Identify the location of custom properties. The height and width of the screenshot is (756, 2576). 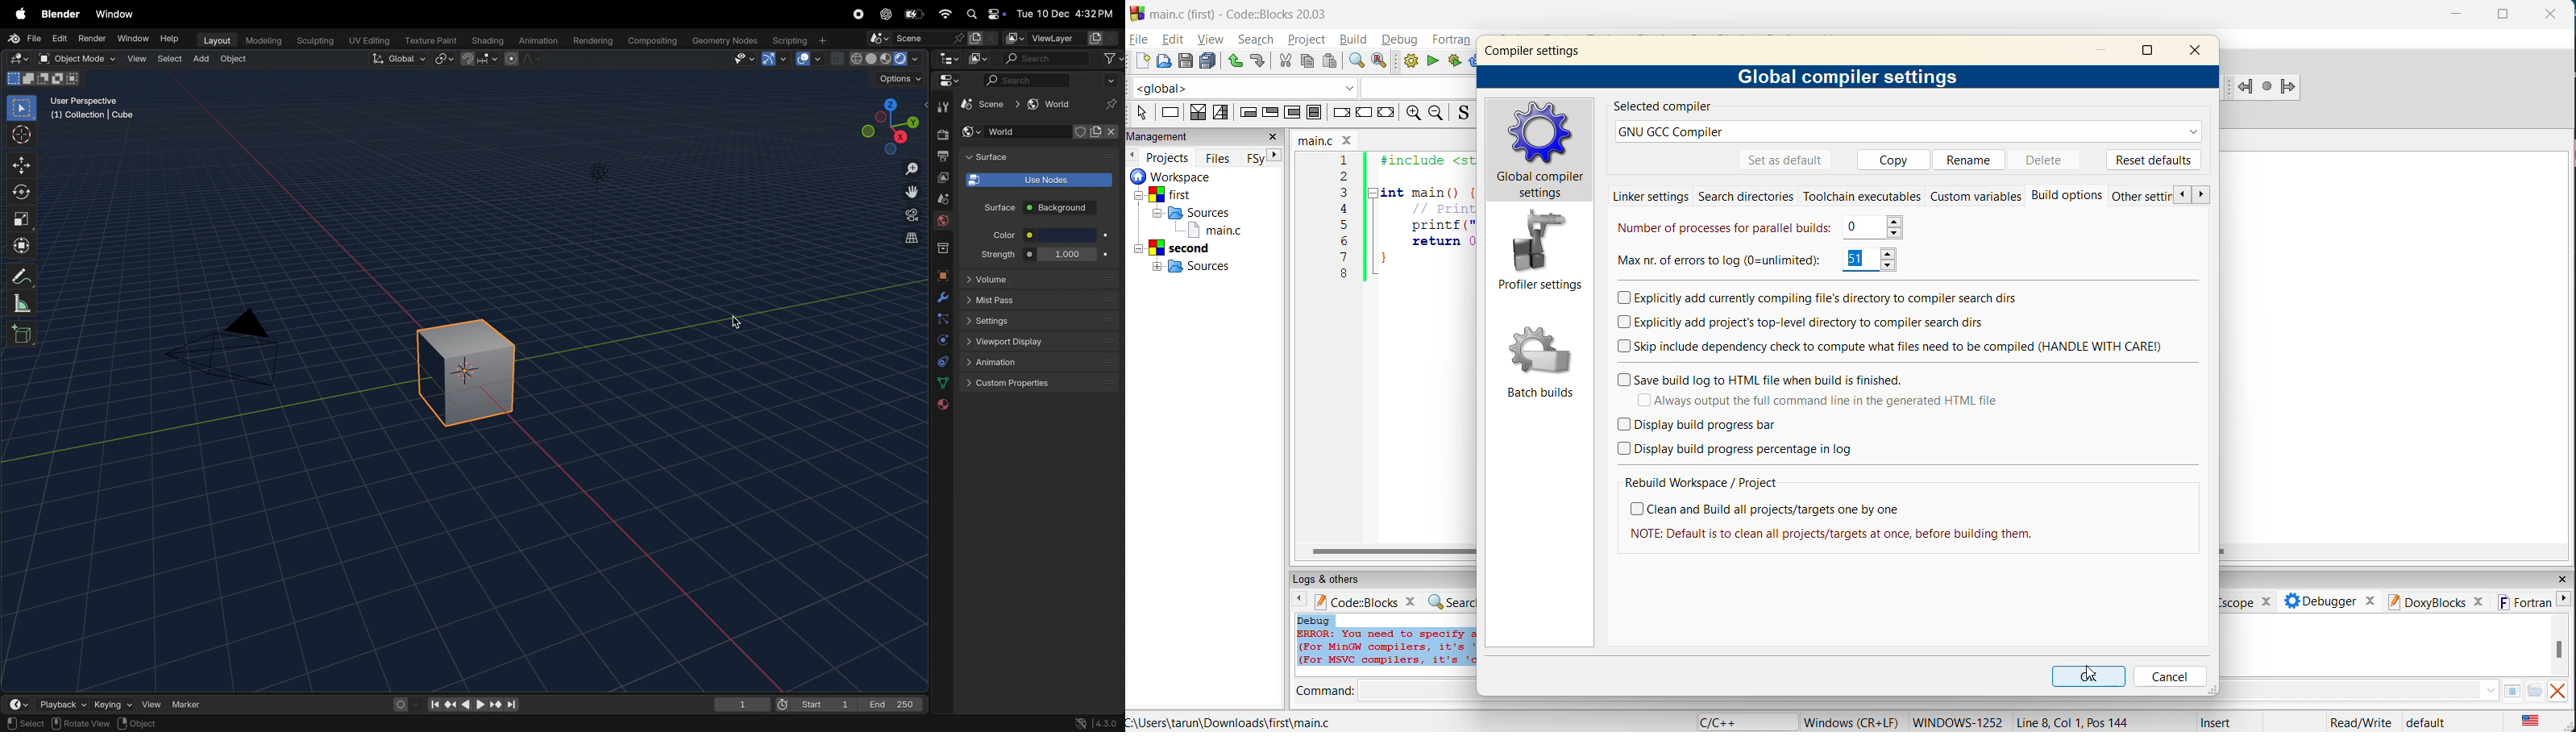
(1042, 385).